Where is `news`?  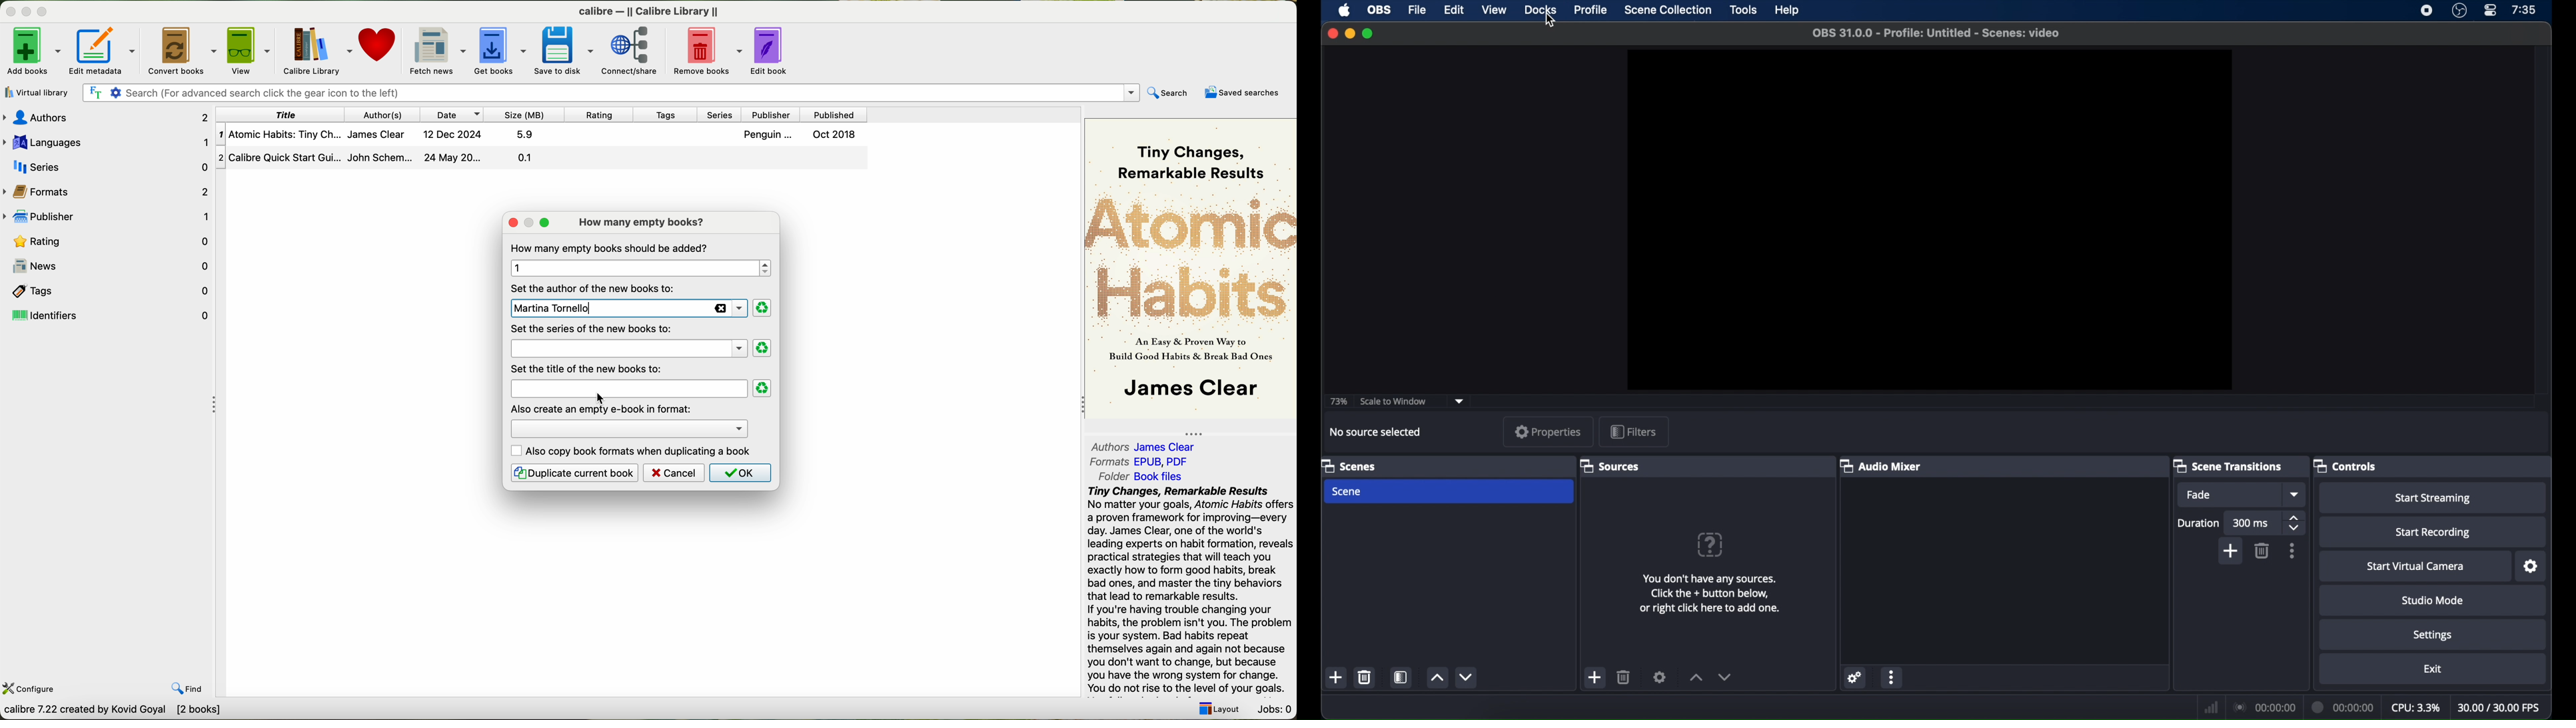
news is located at coordinates (107, 266).